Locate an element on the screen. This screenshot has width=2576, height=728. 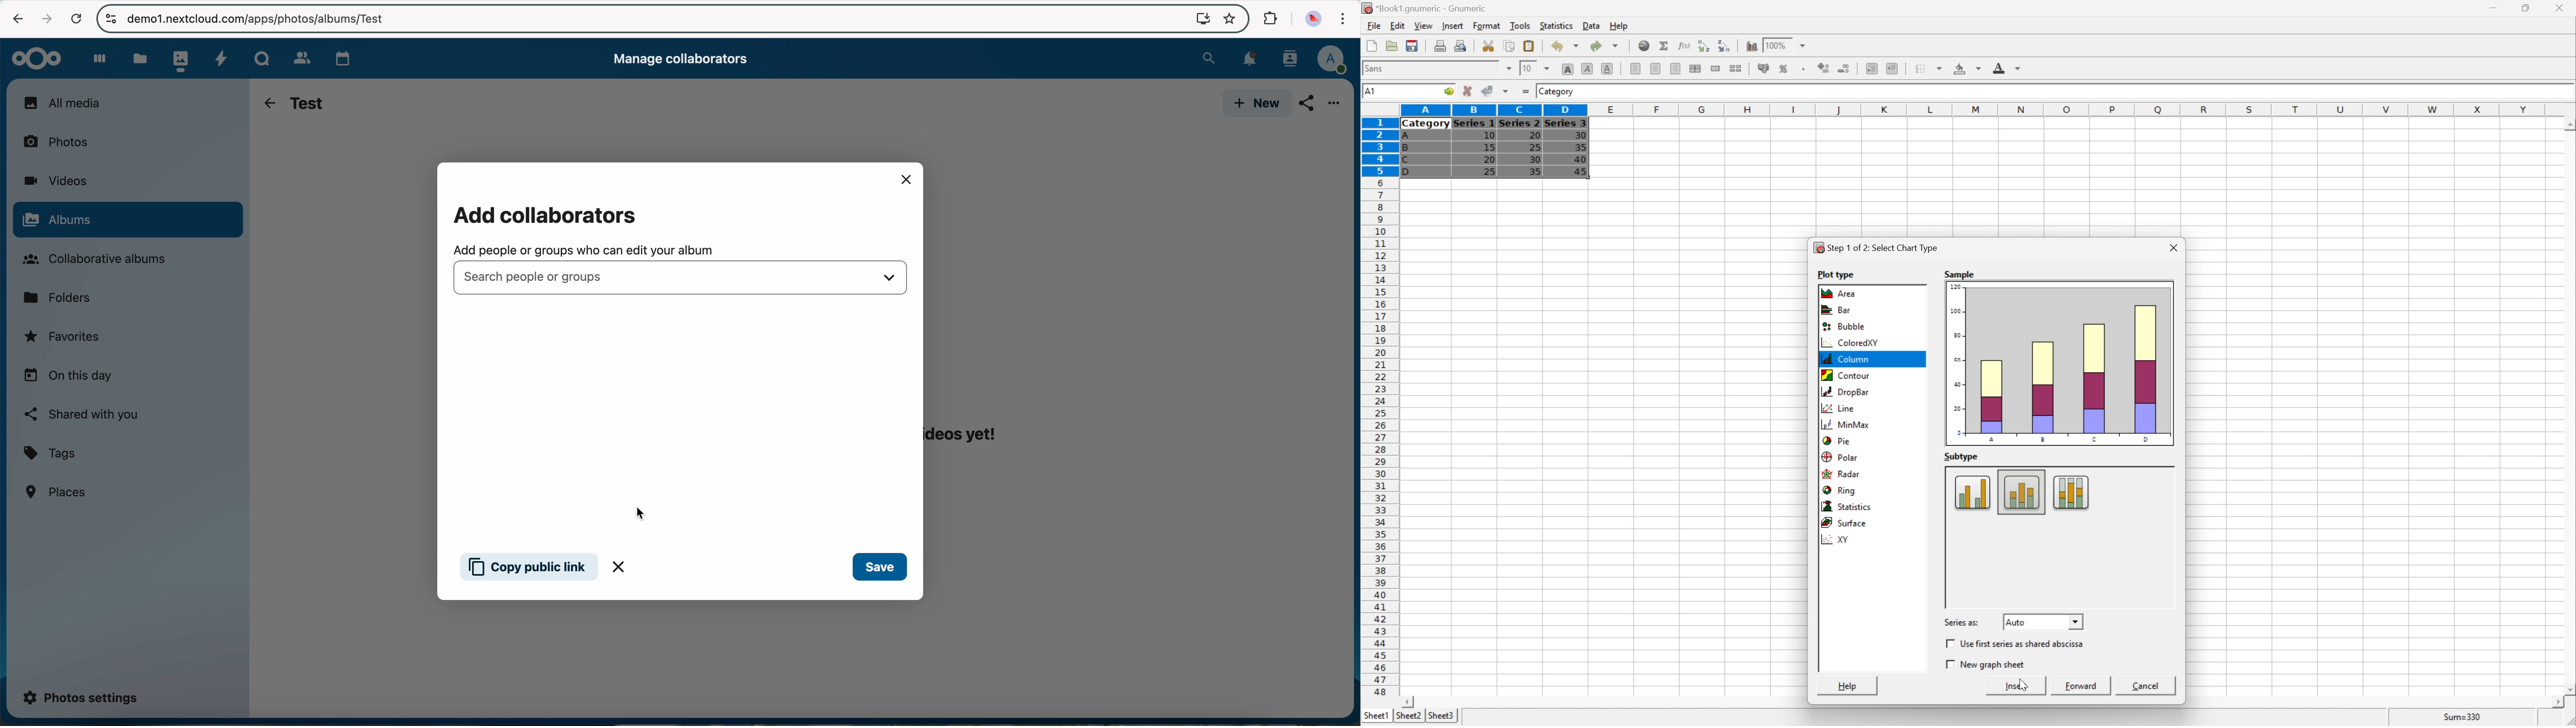
more options is located at coordinates (1336, 106).